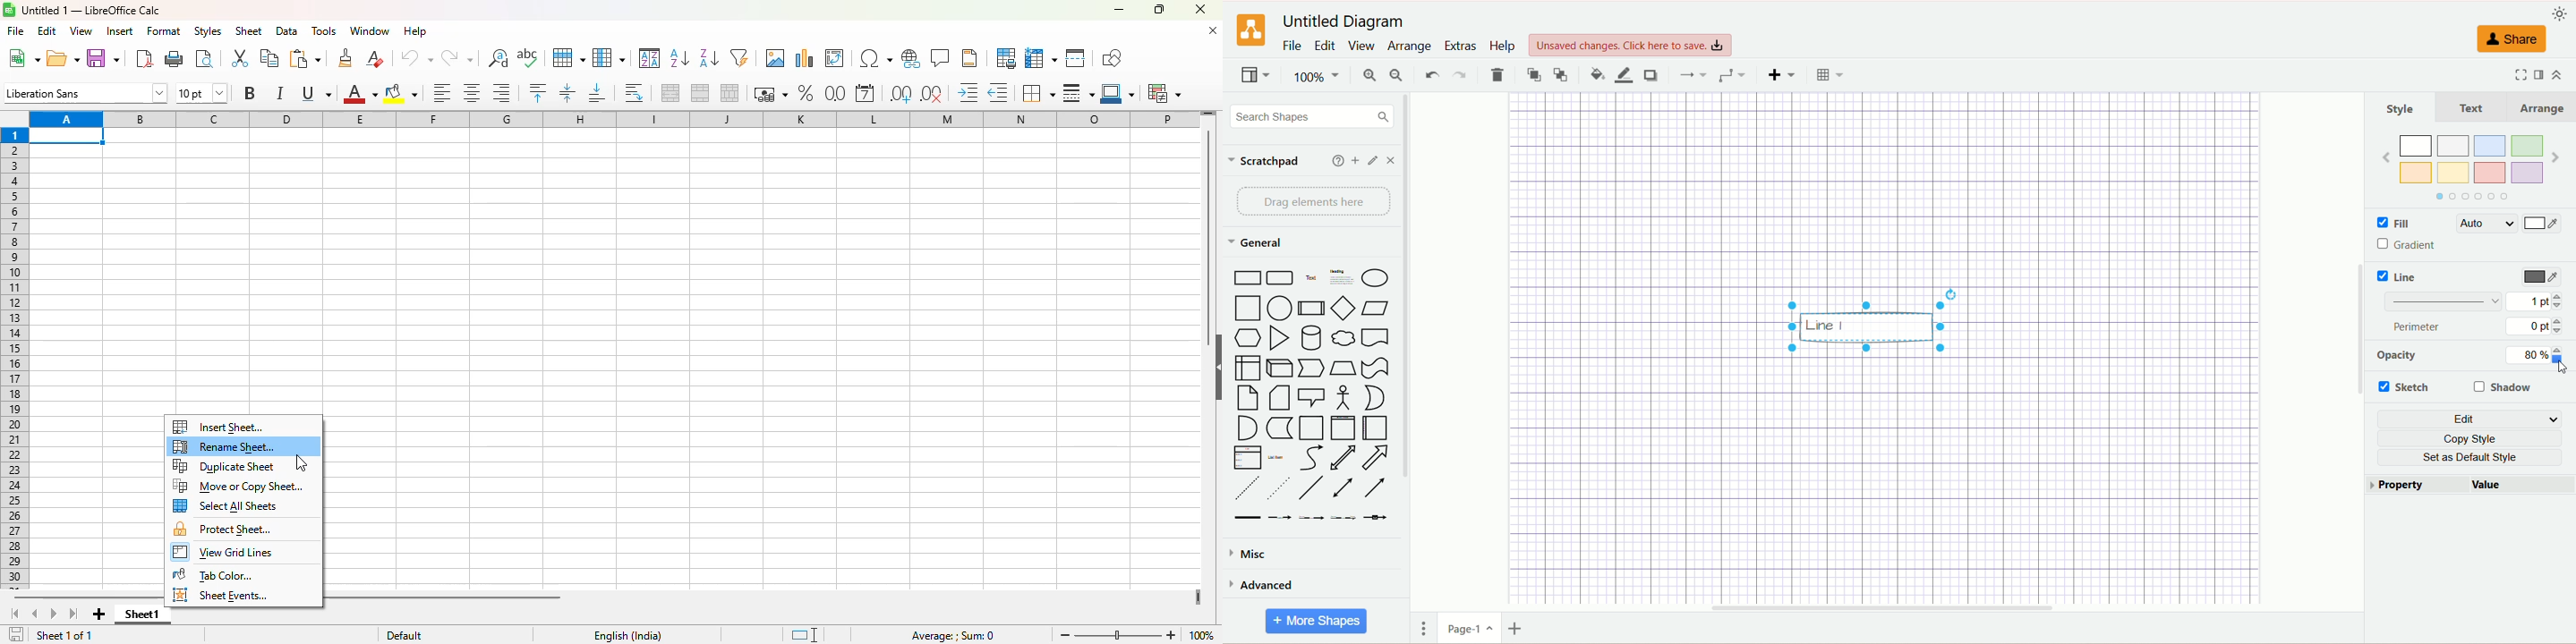 Image resolution: width=2576 pixels, height=644 pixels. I want to click on add new sheet, so click(99, 614).